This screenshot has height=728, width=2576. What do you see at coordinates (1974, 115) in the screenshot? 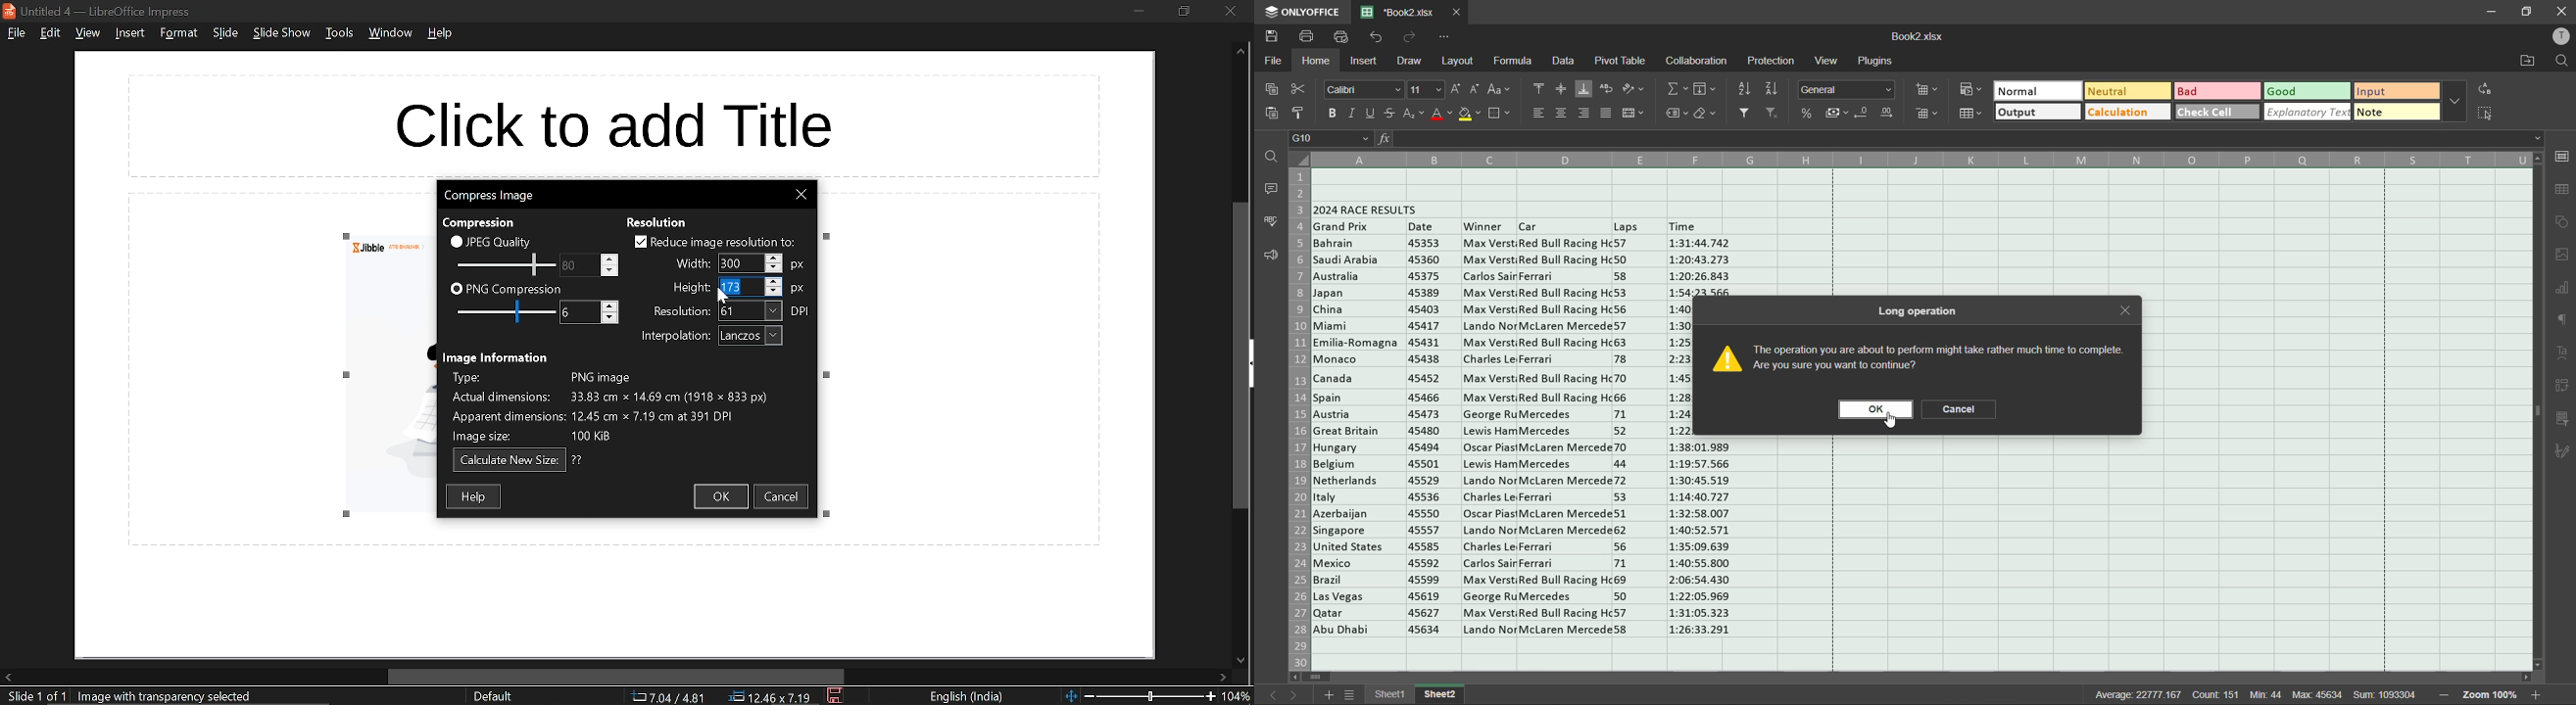
I see `format as table` at bounding box center [1974, 115].